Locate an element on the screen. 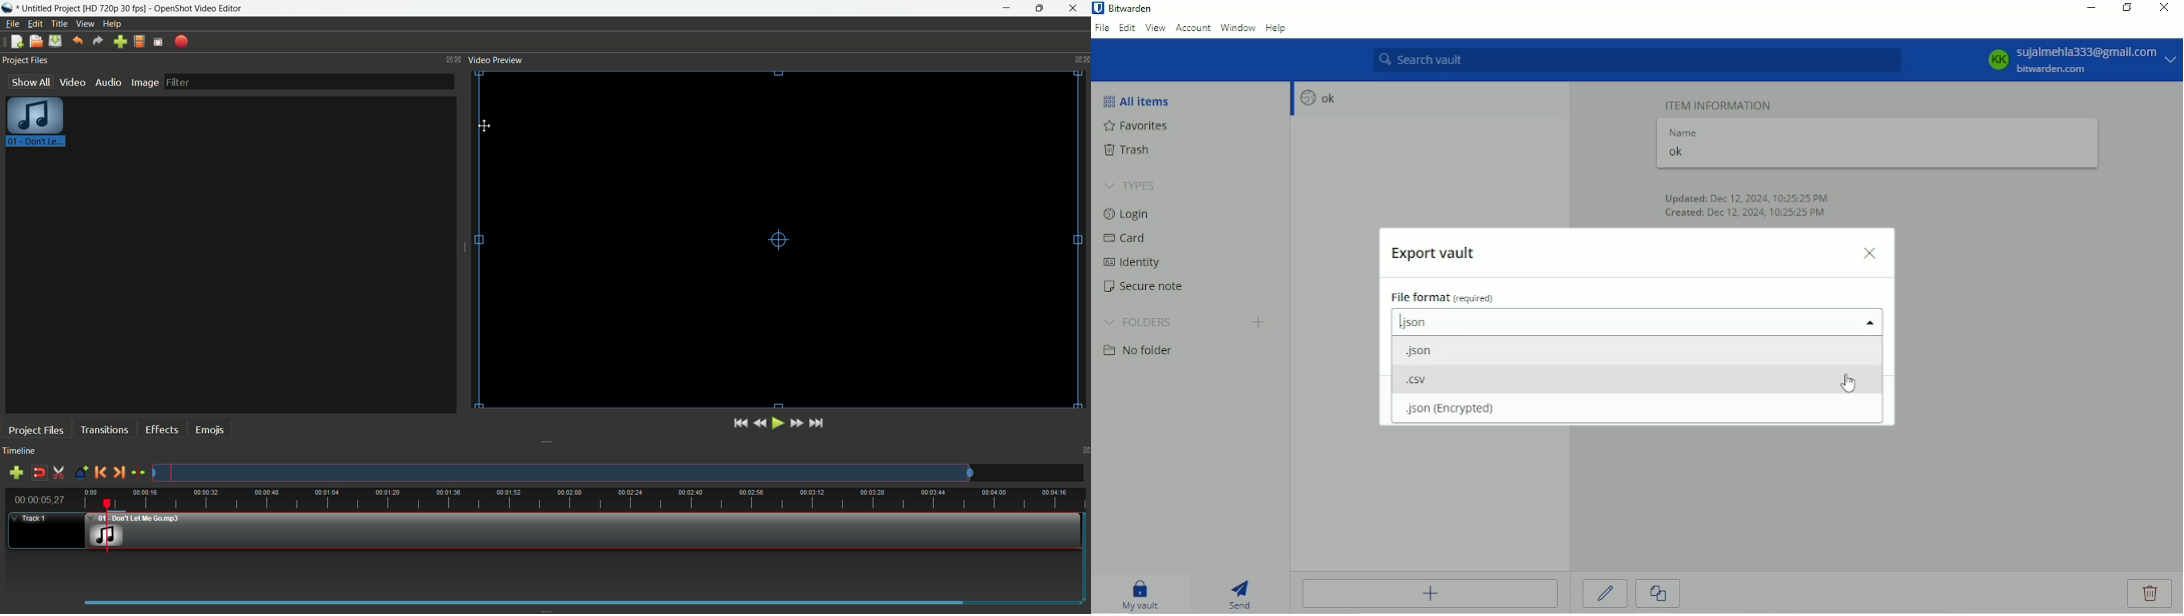 Image resolution: width=2184 pixels, height=616 pixels. title menu is located at coordinates (60, 23).